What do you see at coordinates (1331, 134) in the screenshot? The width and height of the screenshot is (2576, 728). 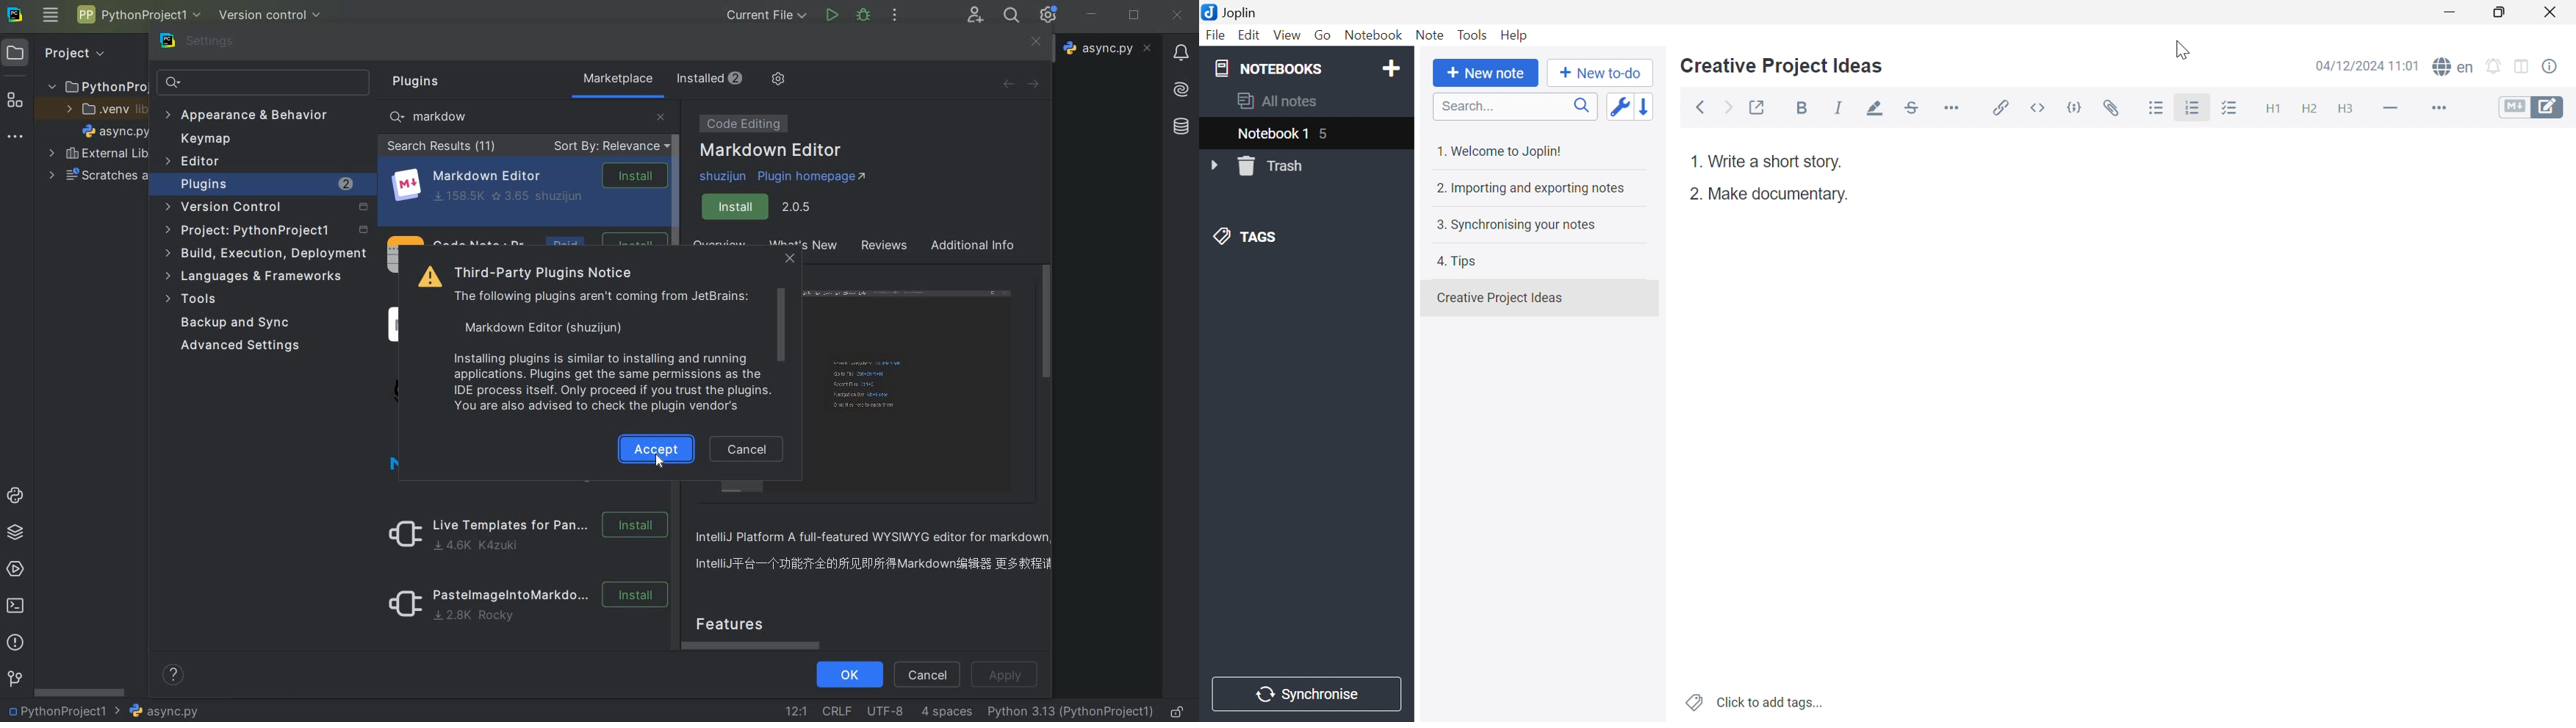 I see `5` at bounding box center [1331, 134].